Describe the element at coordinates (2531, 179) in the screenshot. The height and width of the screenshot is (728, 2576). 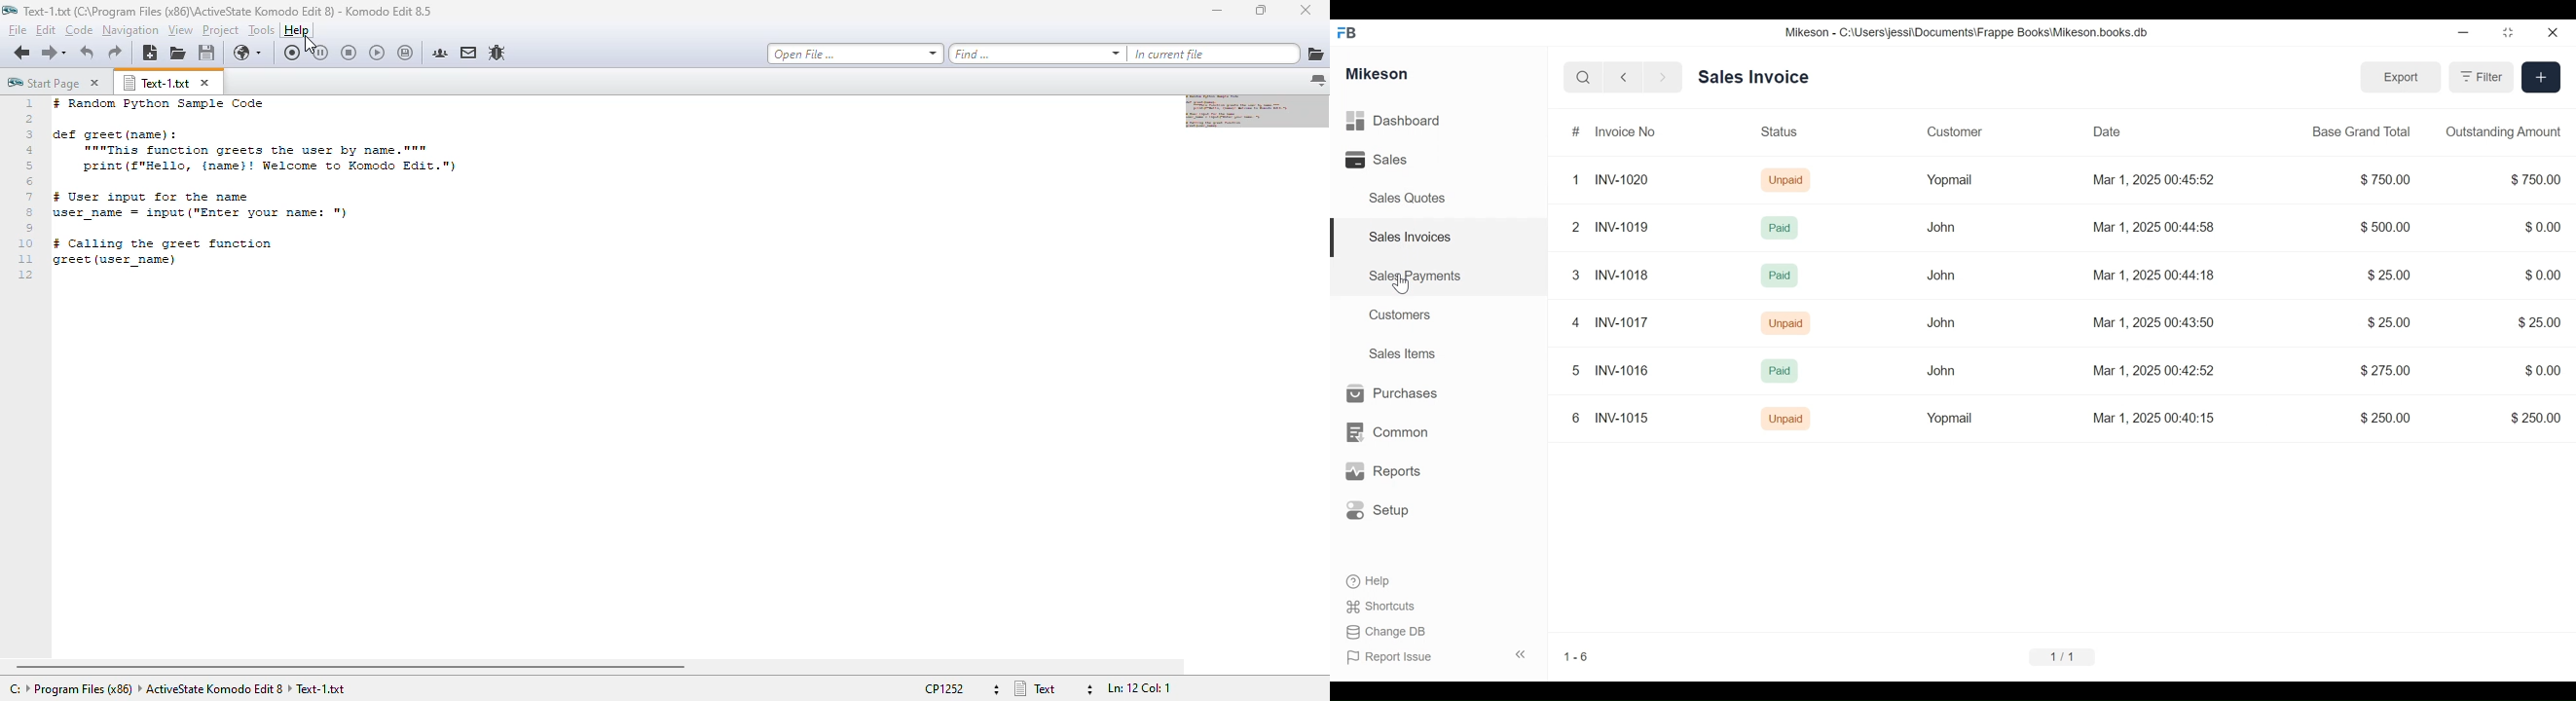
I see `750` at that location.